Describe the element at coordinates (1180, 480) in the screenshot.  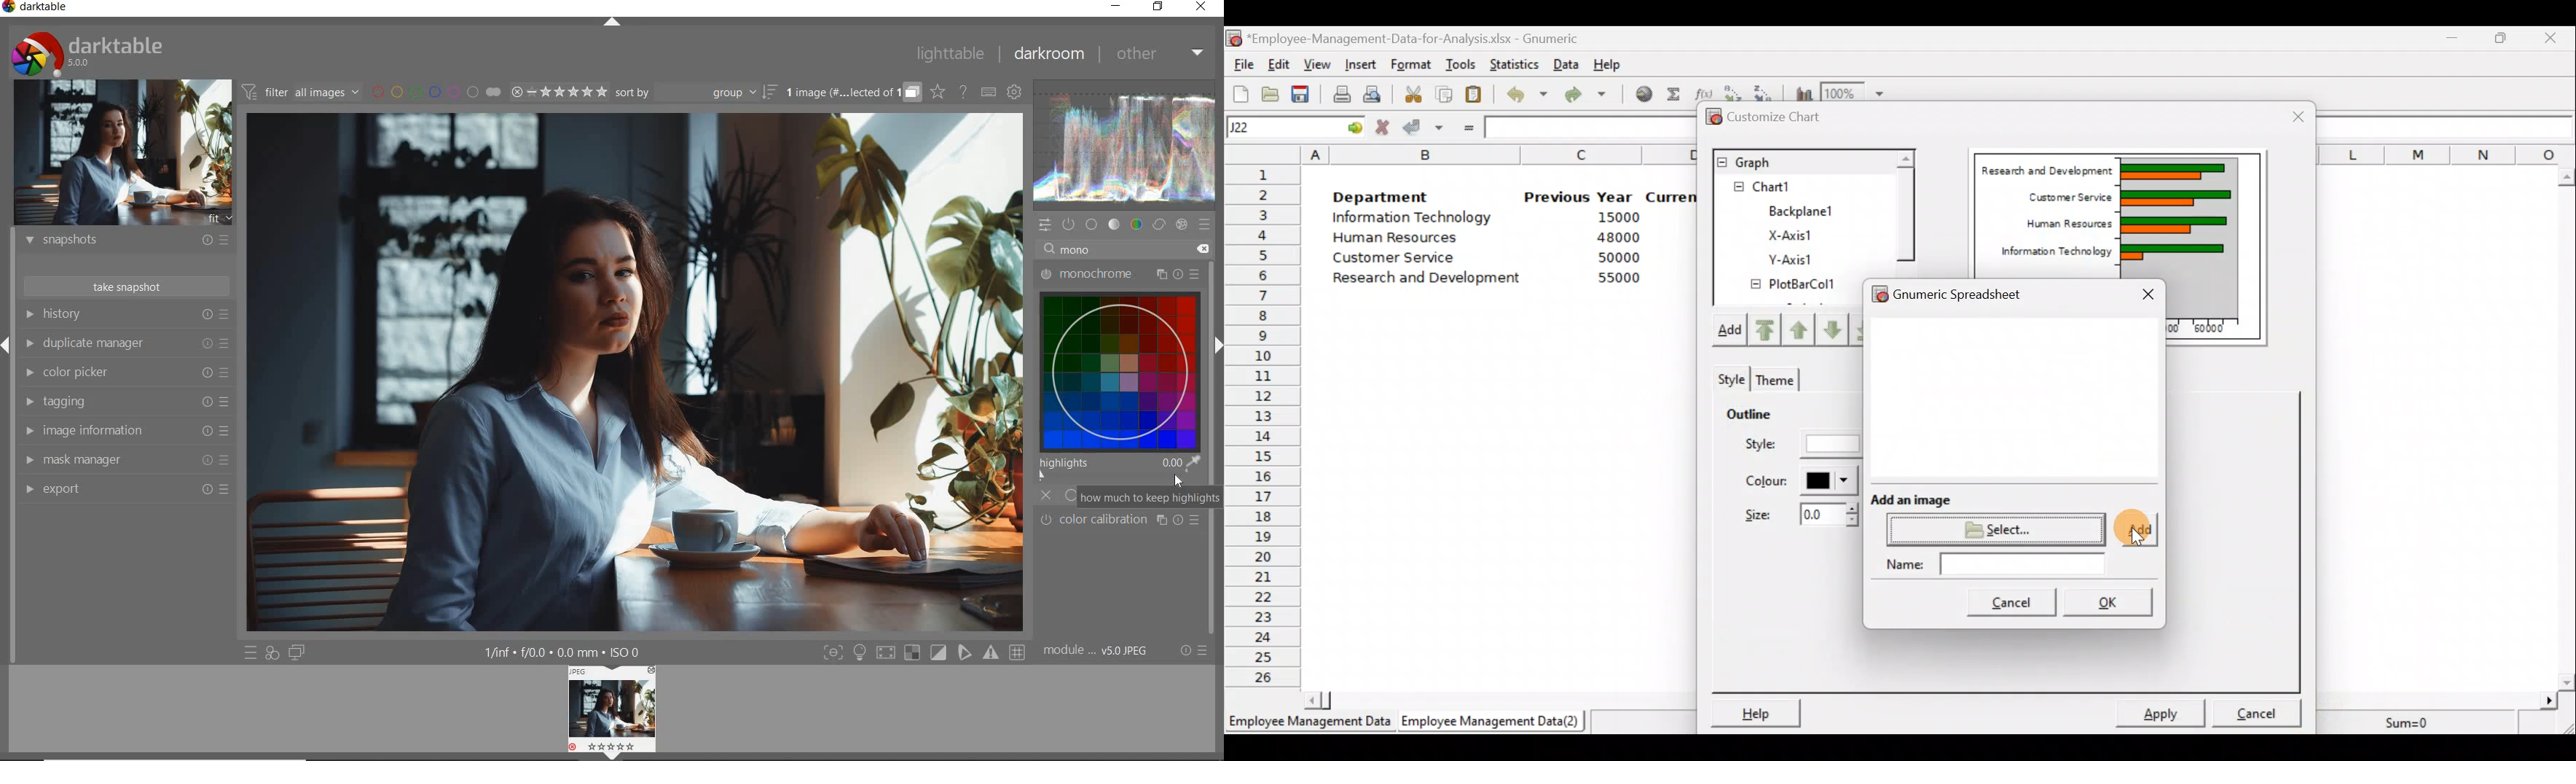
I see `Cursor` at that location.